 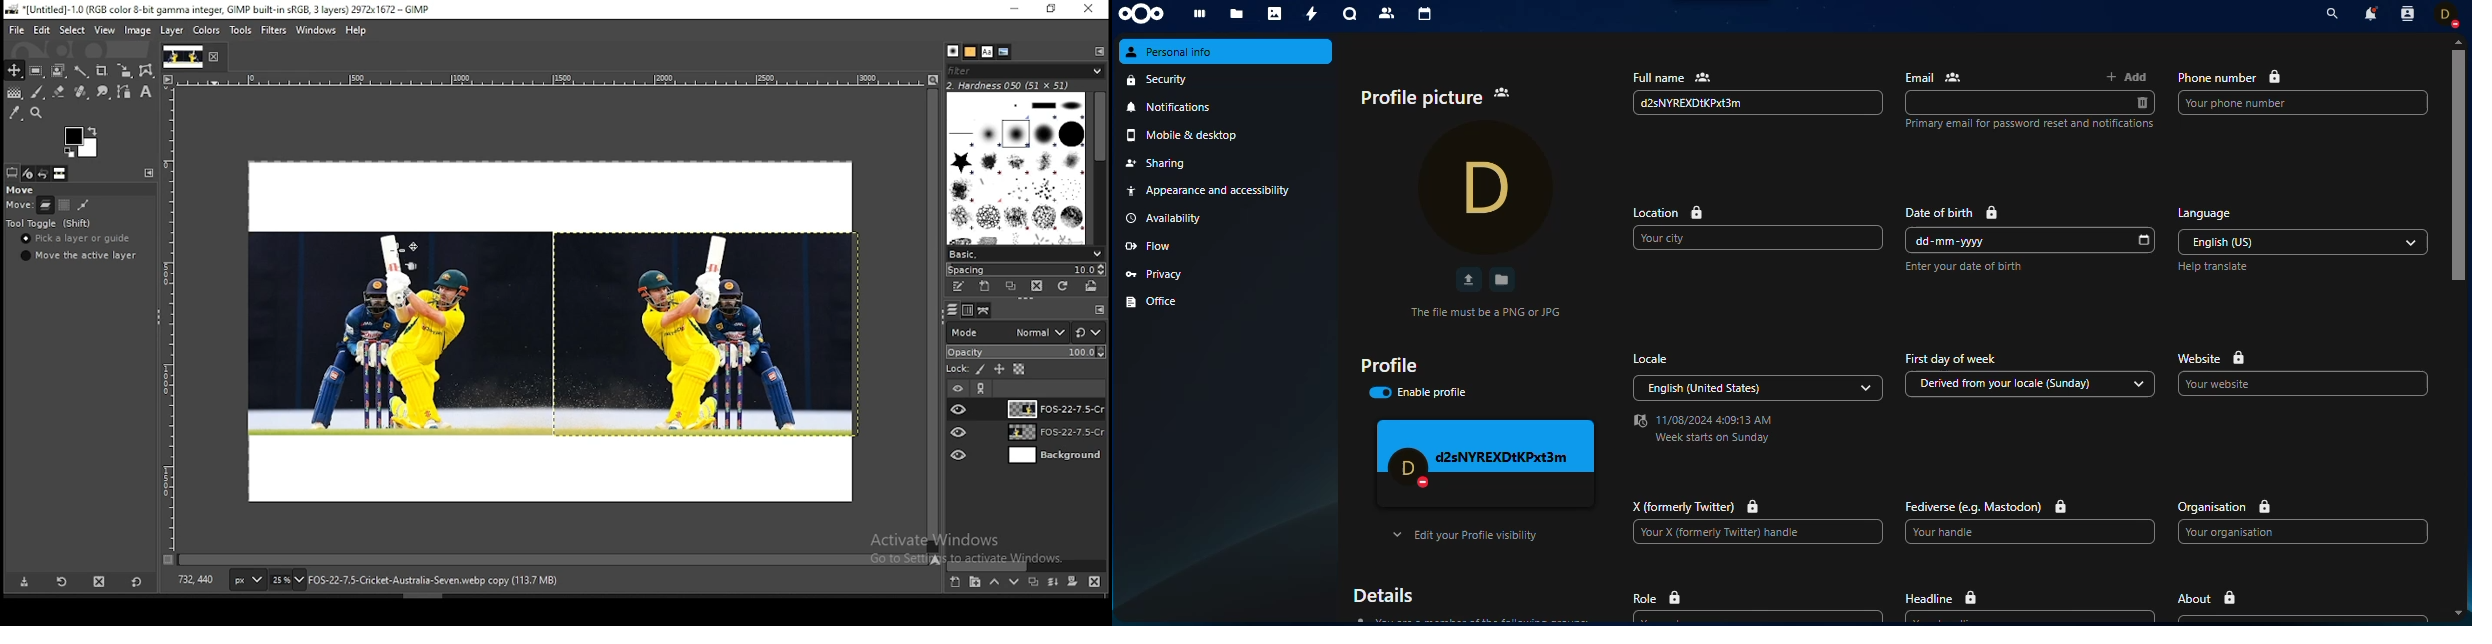 I want to click on select date, so click(x=2142, y=240).